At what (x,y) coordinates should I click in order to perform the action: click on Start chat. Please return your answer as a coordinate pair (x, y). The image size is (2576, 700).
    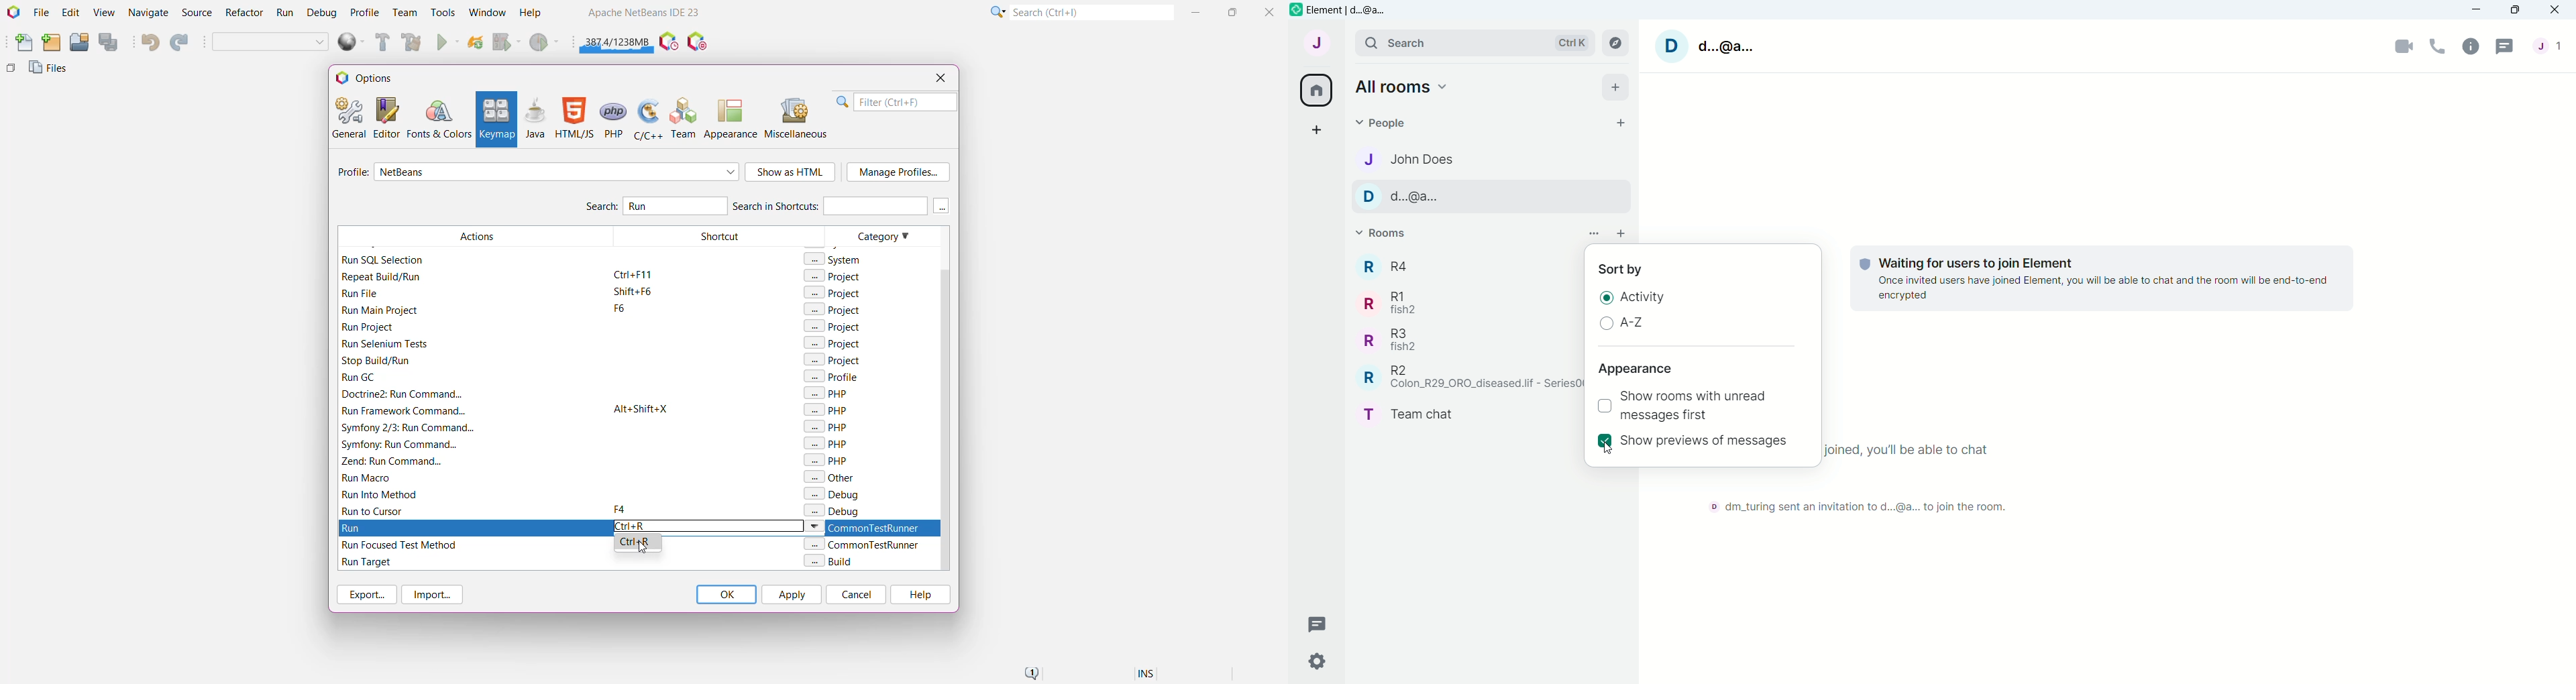
    Looking at the image, I should click on (1620, 122).